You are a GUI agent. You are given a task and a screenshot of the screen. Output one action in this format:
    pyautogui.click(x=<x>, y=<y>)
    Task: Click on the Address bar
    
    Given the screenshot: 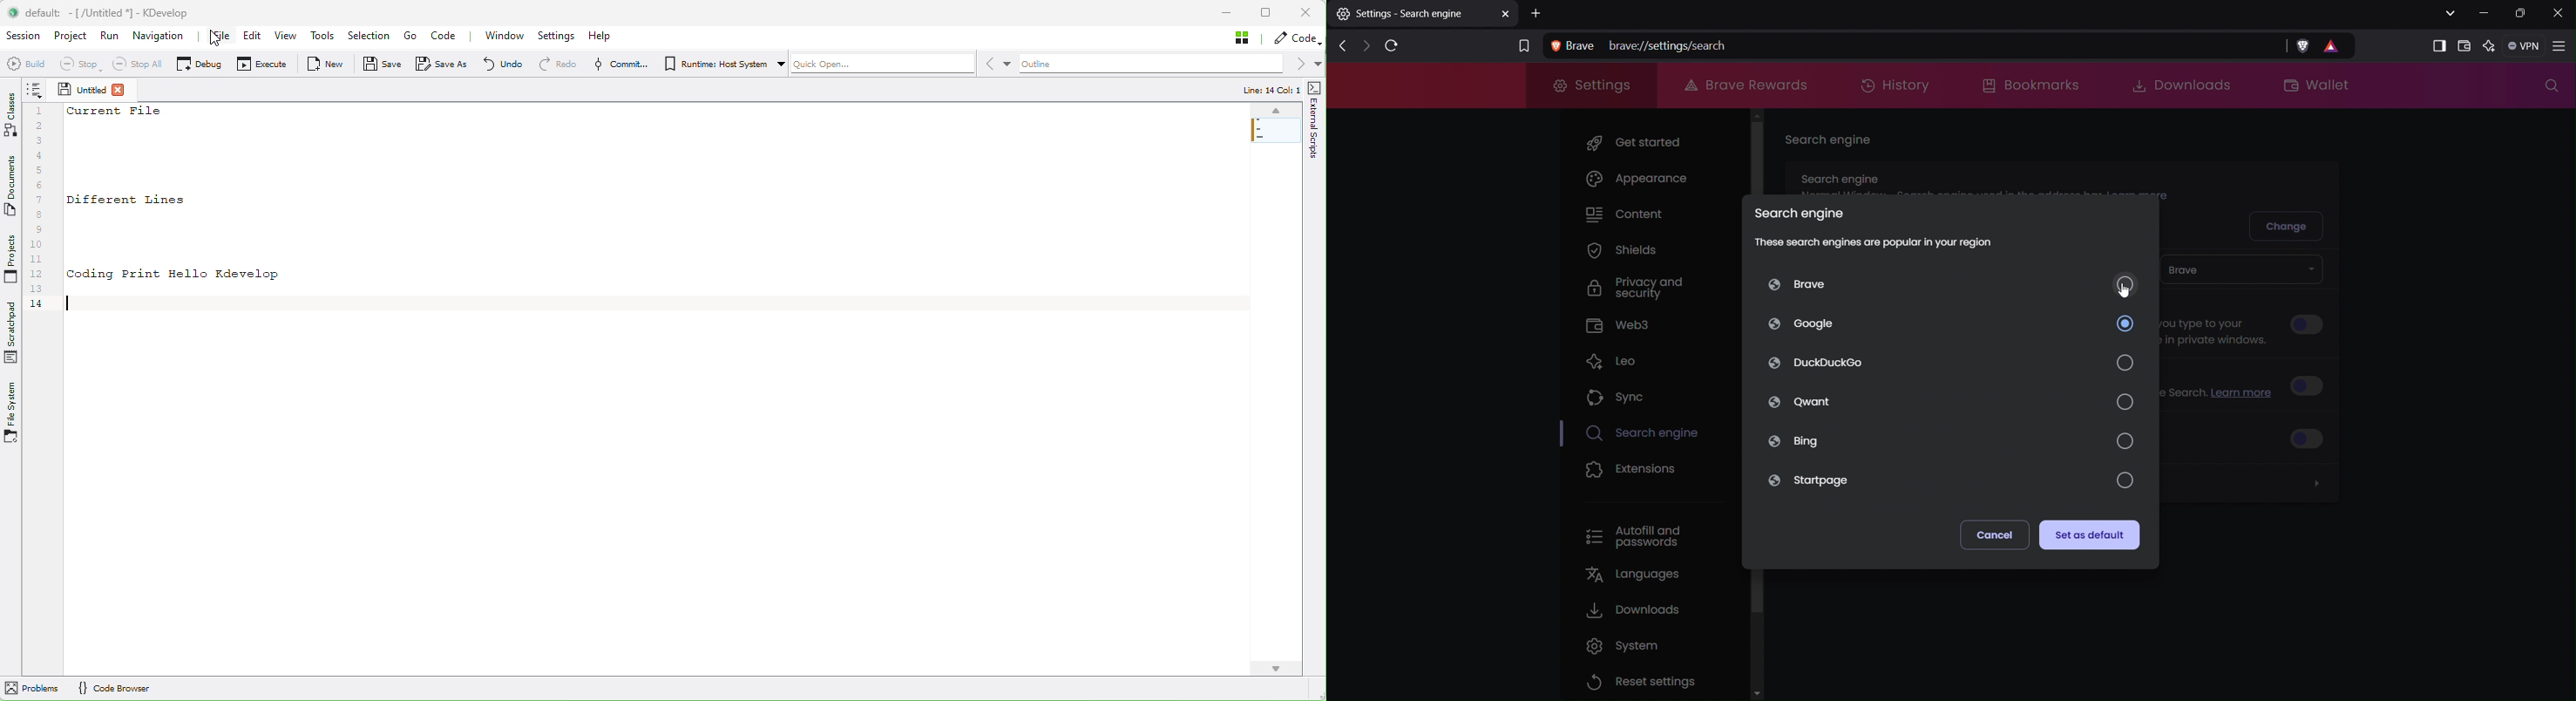 What is the action you would take?
    pyautogui.click(x=1910, y=46)
    